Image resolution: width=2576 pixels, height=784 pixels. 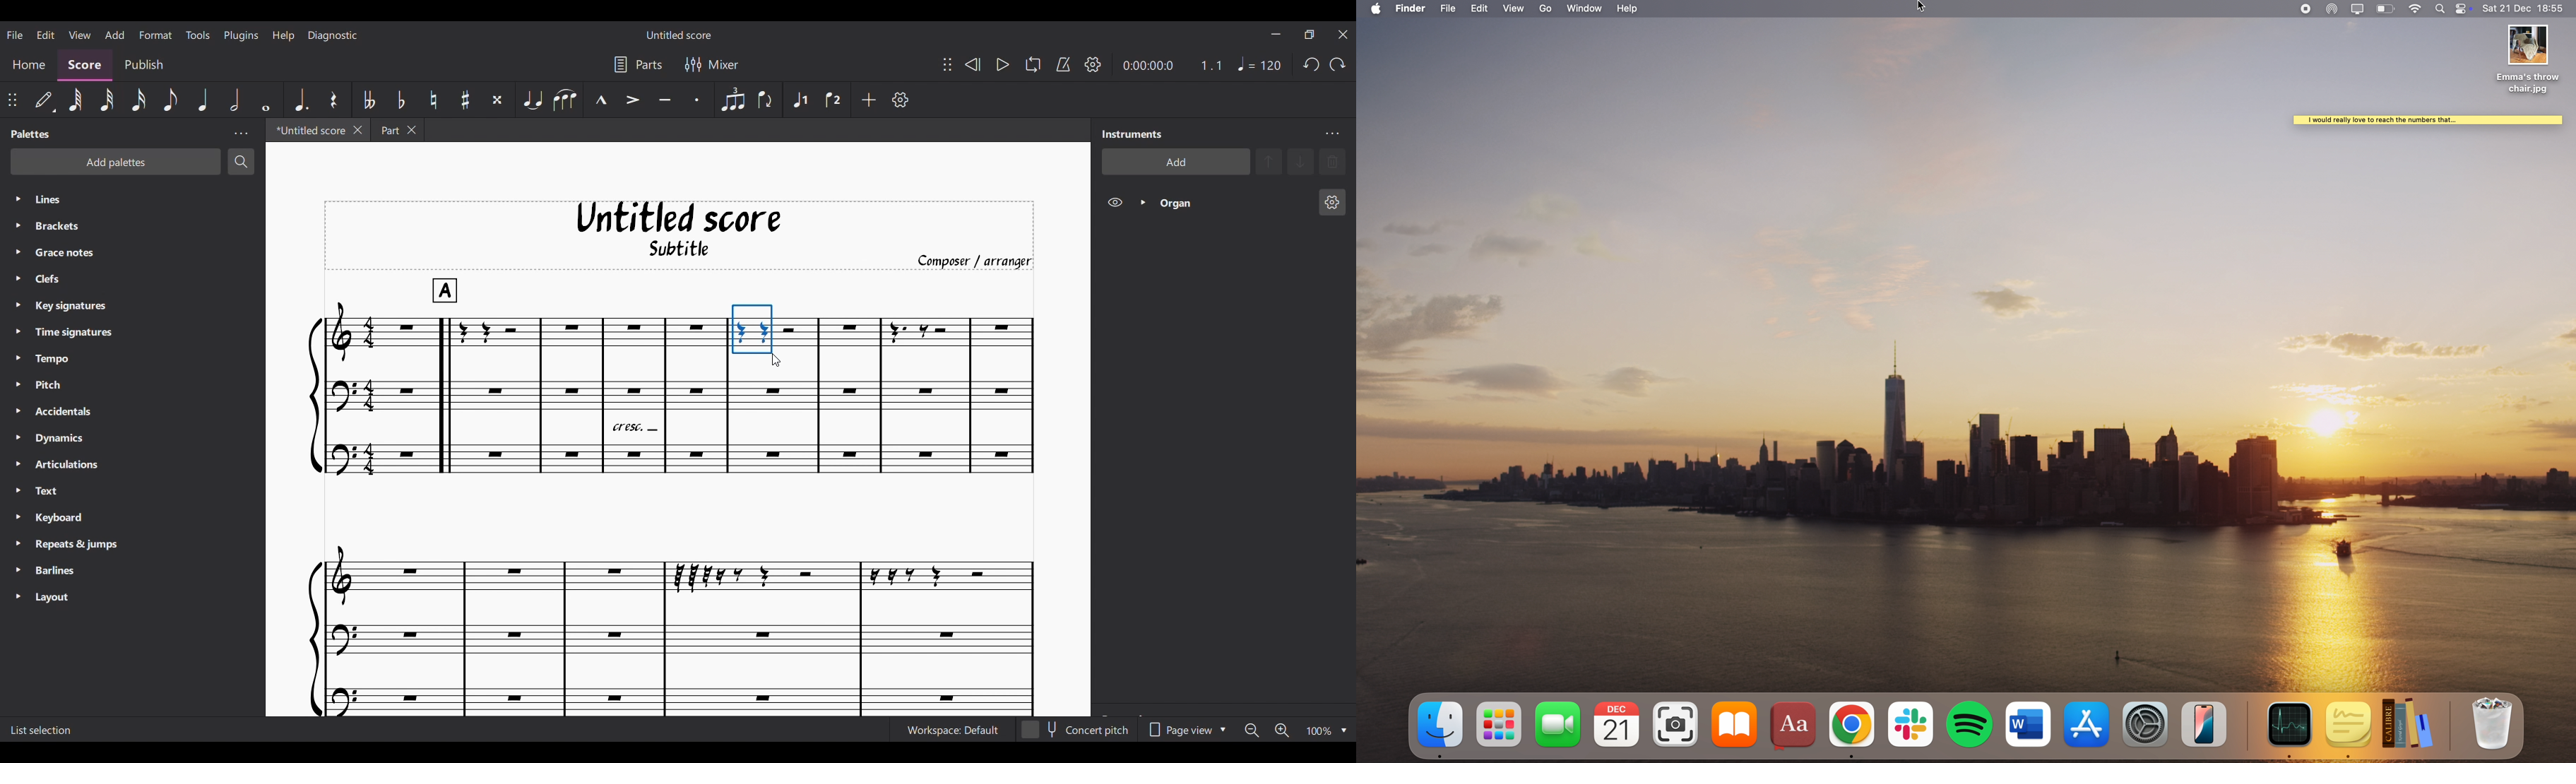 I want to click on launchpad, so click(x=1499, y=730).